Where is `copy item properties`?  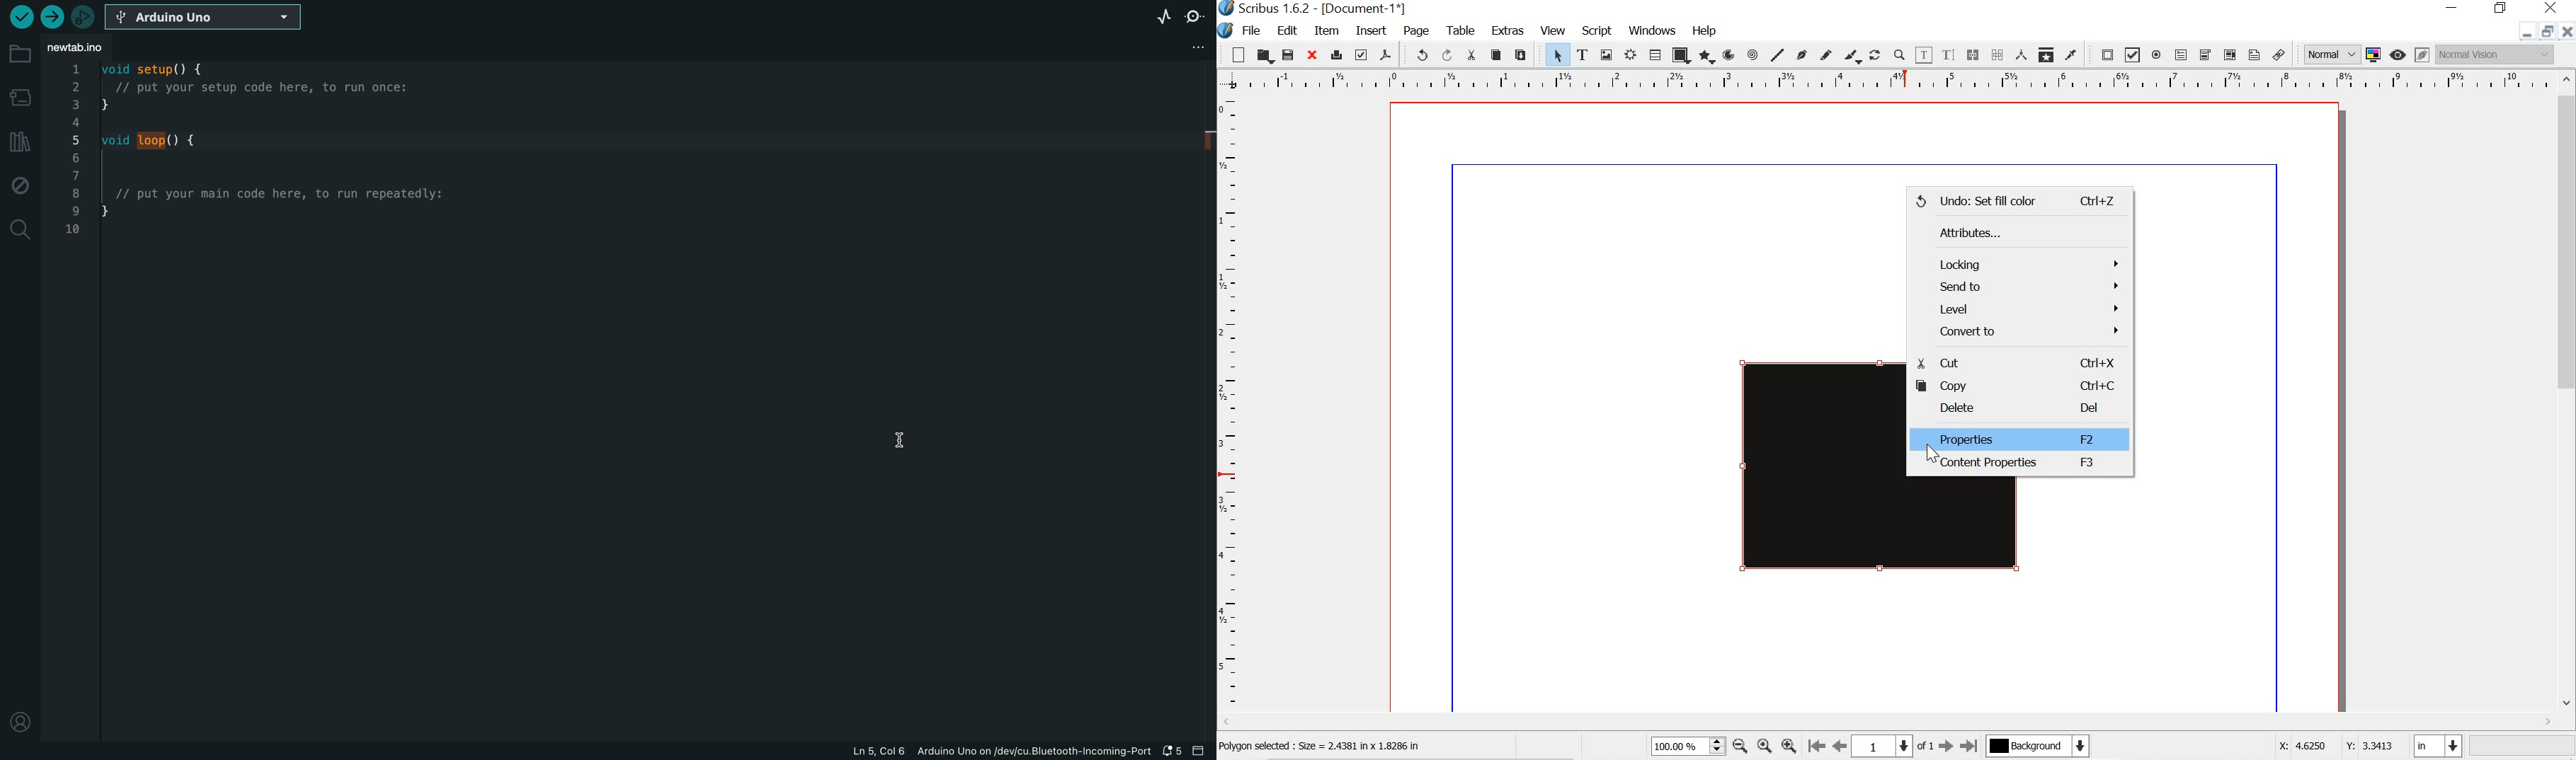 copy item properties is located at coordinates (2046, 53).